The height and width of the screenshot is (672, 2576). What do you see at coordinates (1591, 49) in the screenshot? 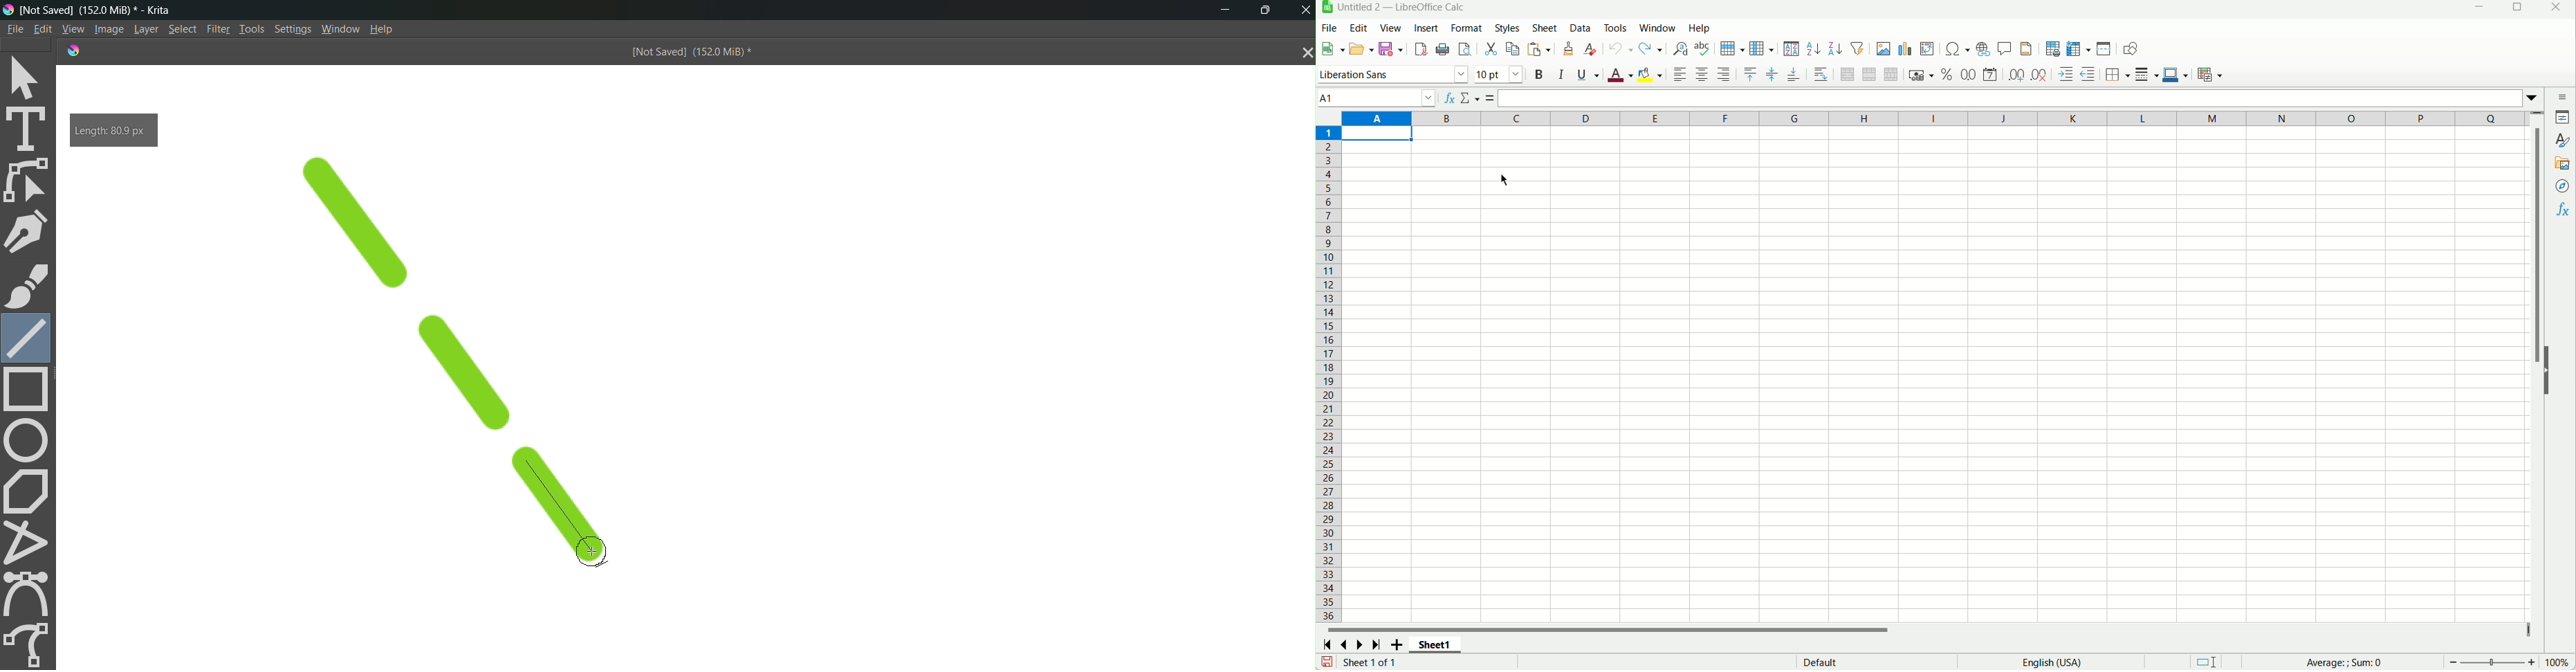
I see `Clear formatting` at bounding box center [1591, 49].